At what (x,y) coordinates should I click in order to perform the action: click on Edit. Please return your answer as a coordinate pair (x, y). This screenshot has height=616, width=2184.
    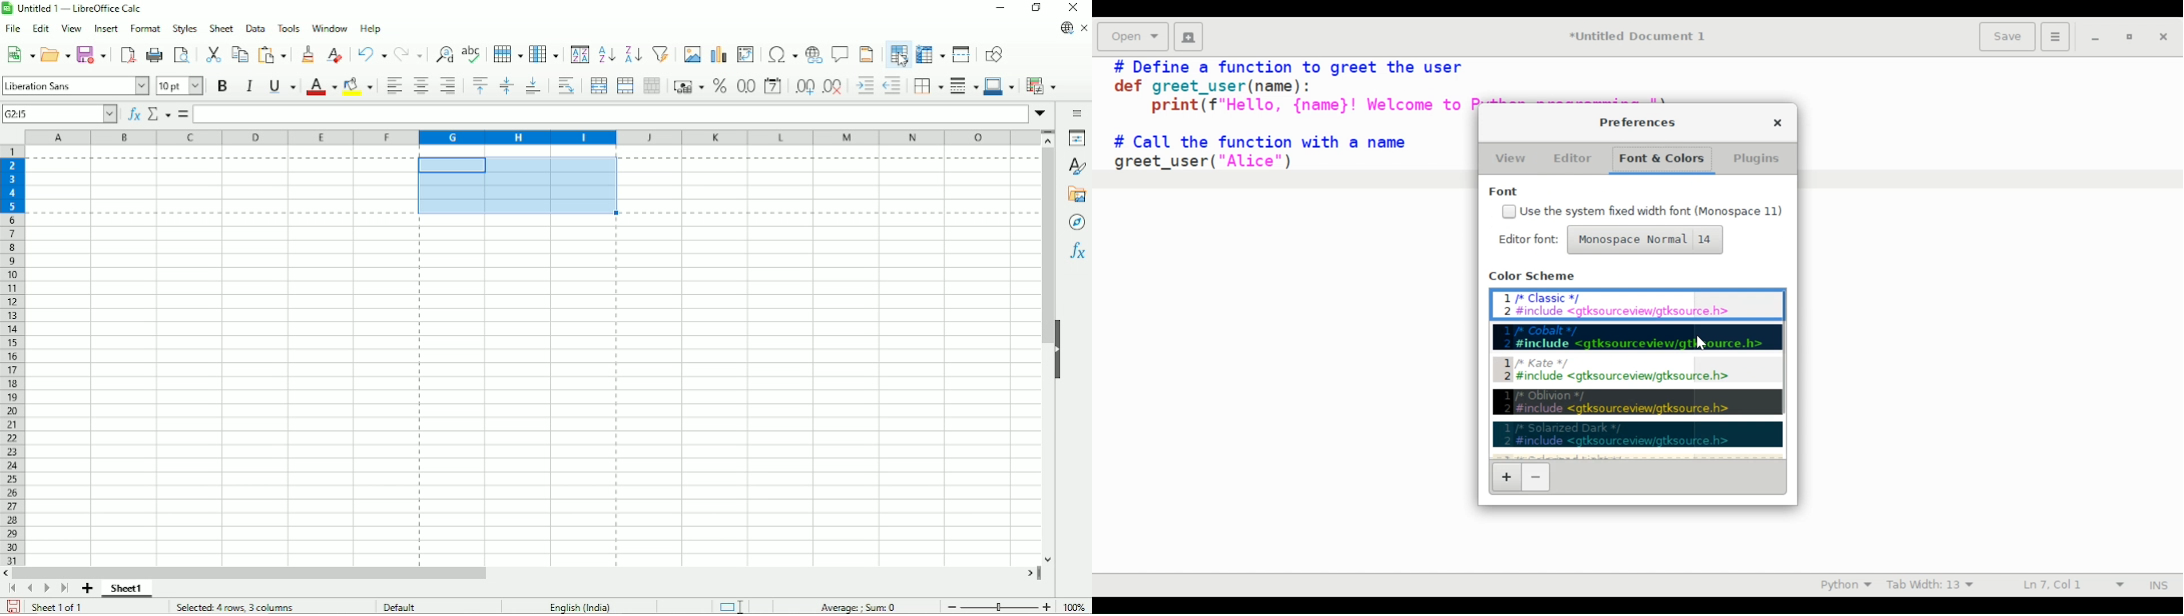
    Looking at the image, I should click on (42, 28).